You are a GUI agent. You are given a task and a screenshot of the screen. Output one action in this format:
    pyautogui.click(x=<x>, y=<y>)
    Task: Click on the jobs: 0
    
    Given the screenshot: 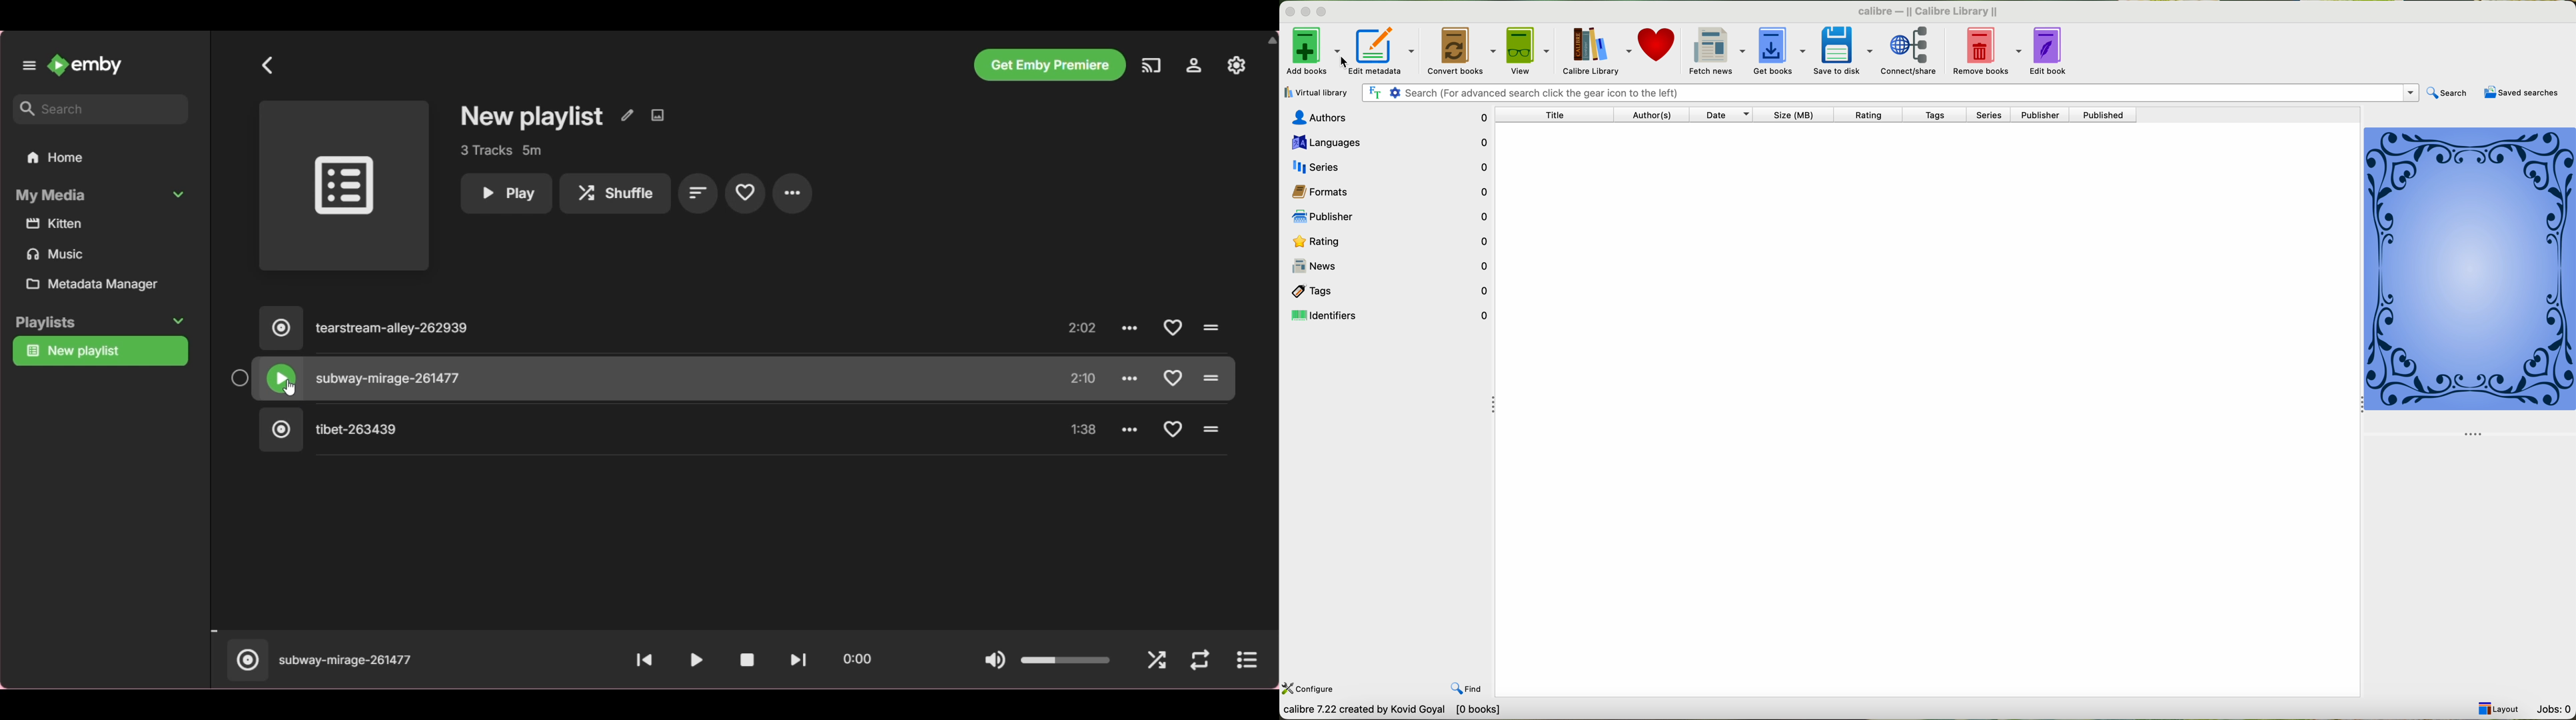 What is the action you would take?
    pyautogui.click(x=2554, y=708)
    